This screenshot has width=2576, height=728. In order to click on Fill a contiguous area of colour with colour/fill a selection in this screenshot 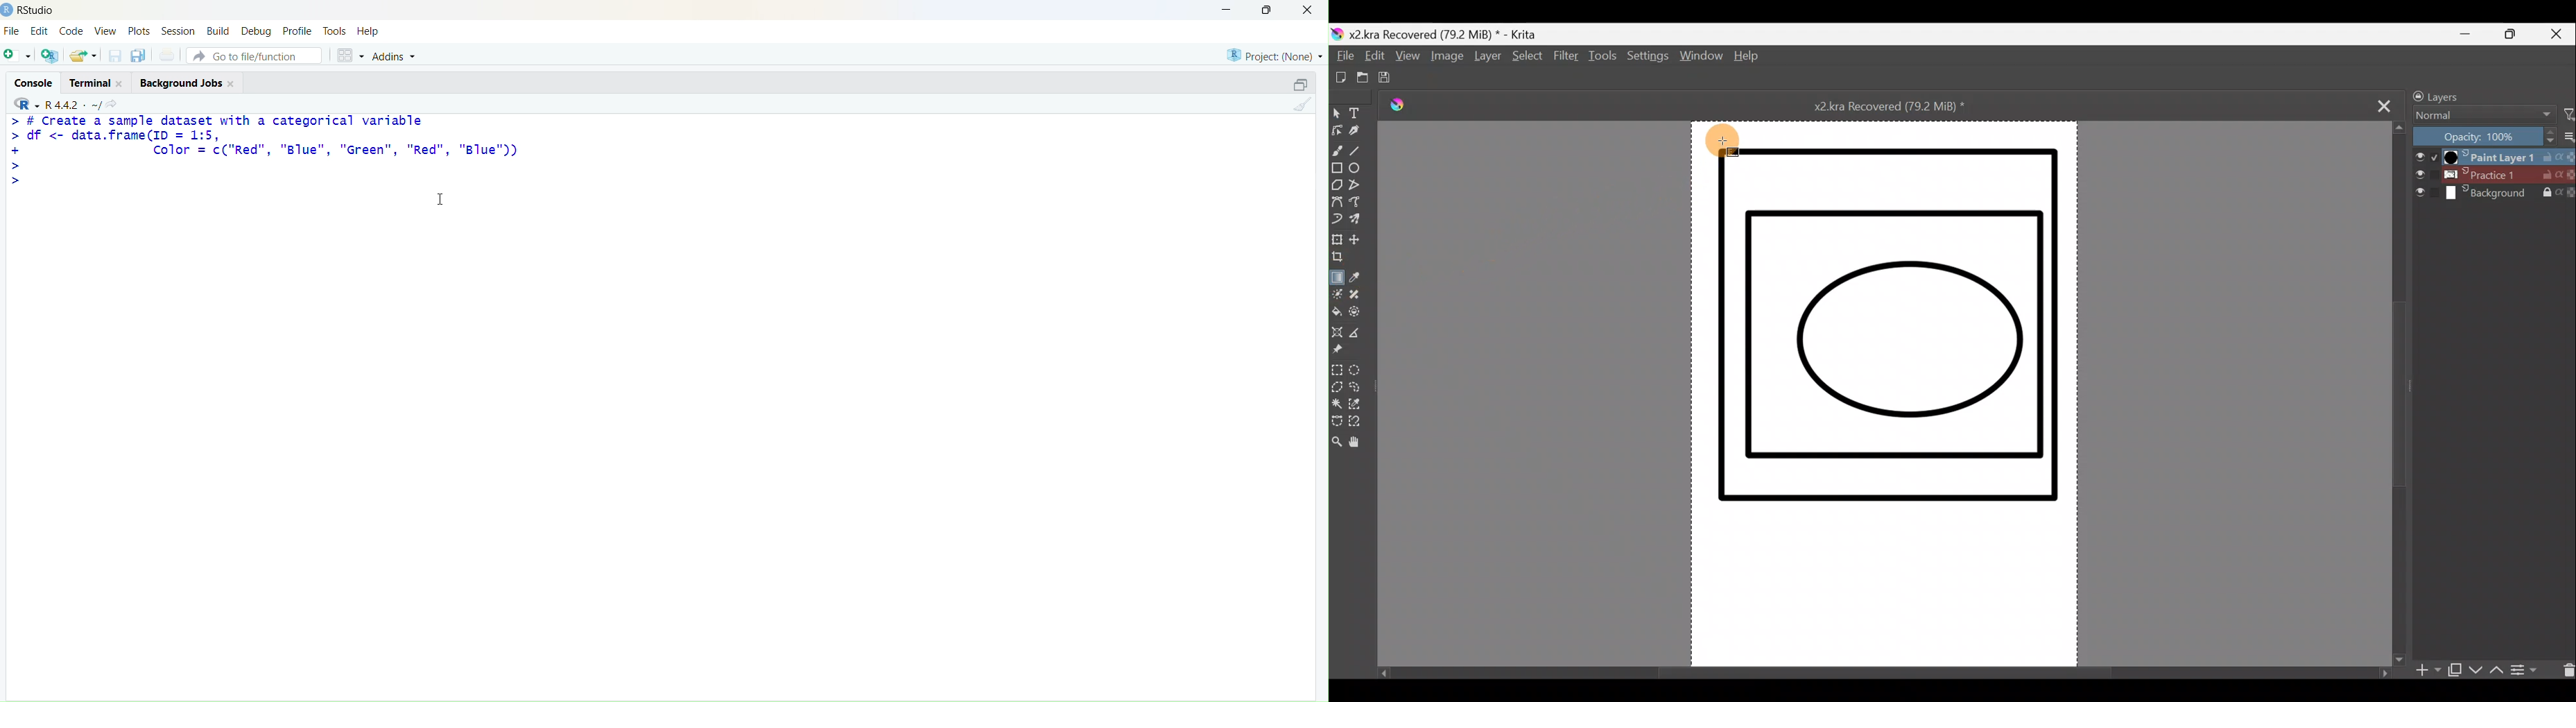, I will do `click(1336, 314)`.